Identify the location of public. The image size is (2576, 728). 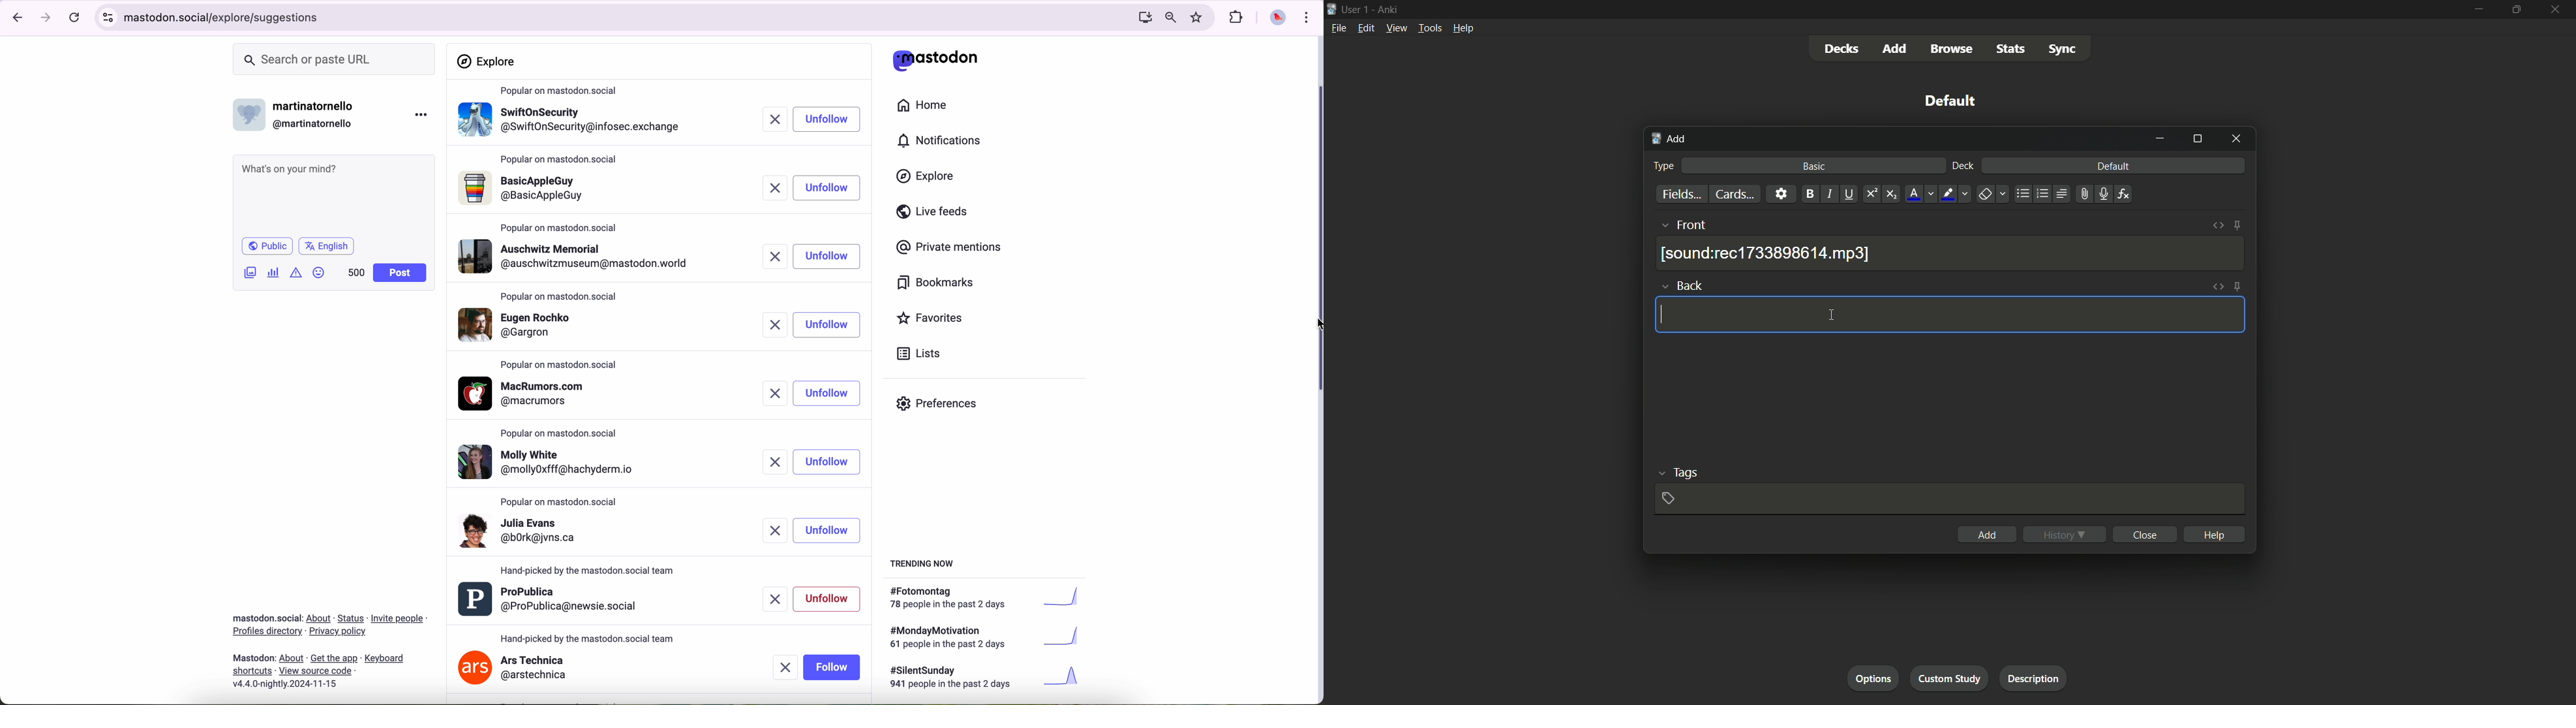
(266, 246).